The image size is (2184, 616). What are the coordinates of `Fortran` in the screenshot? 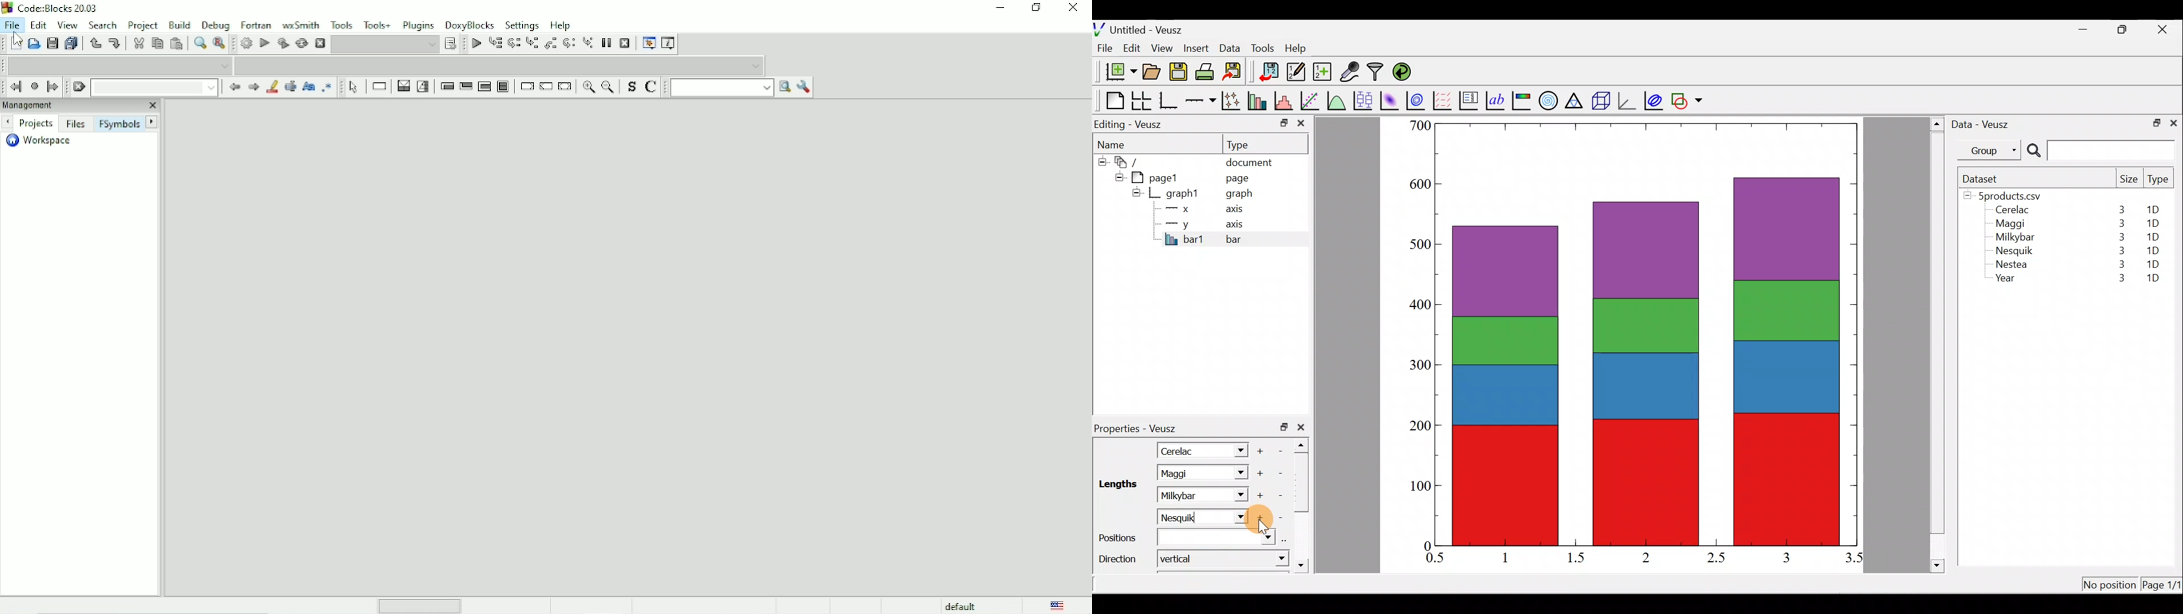 It's located at (256, 24).